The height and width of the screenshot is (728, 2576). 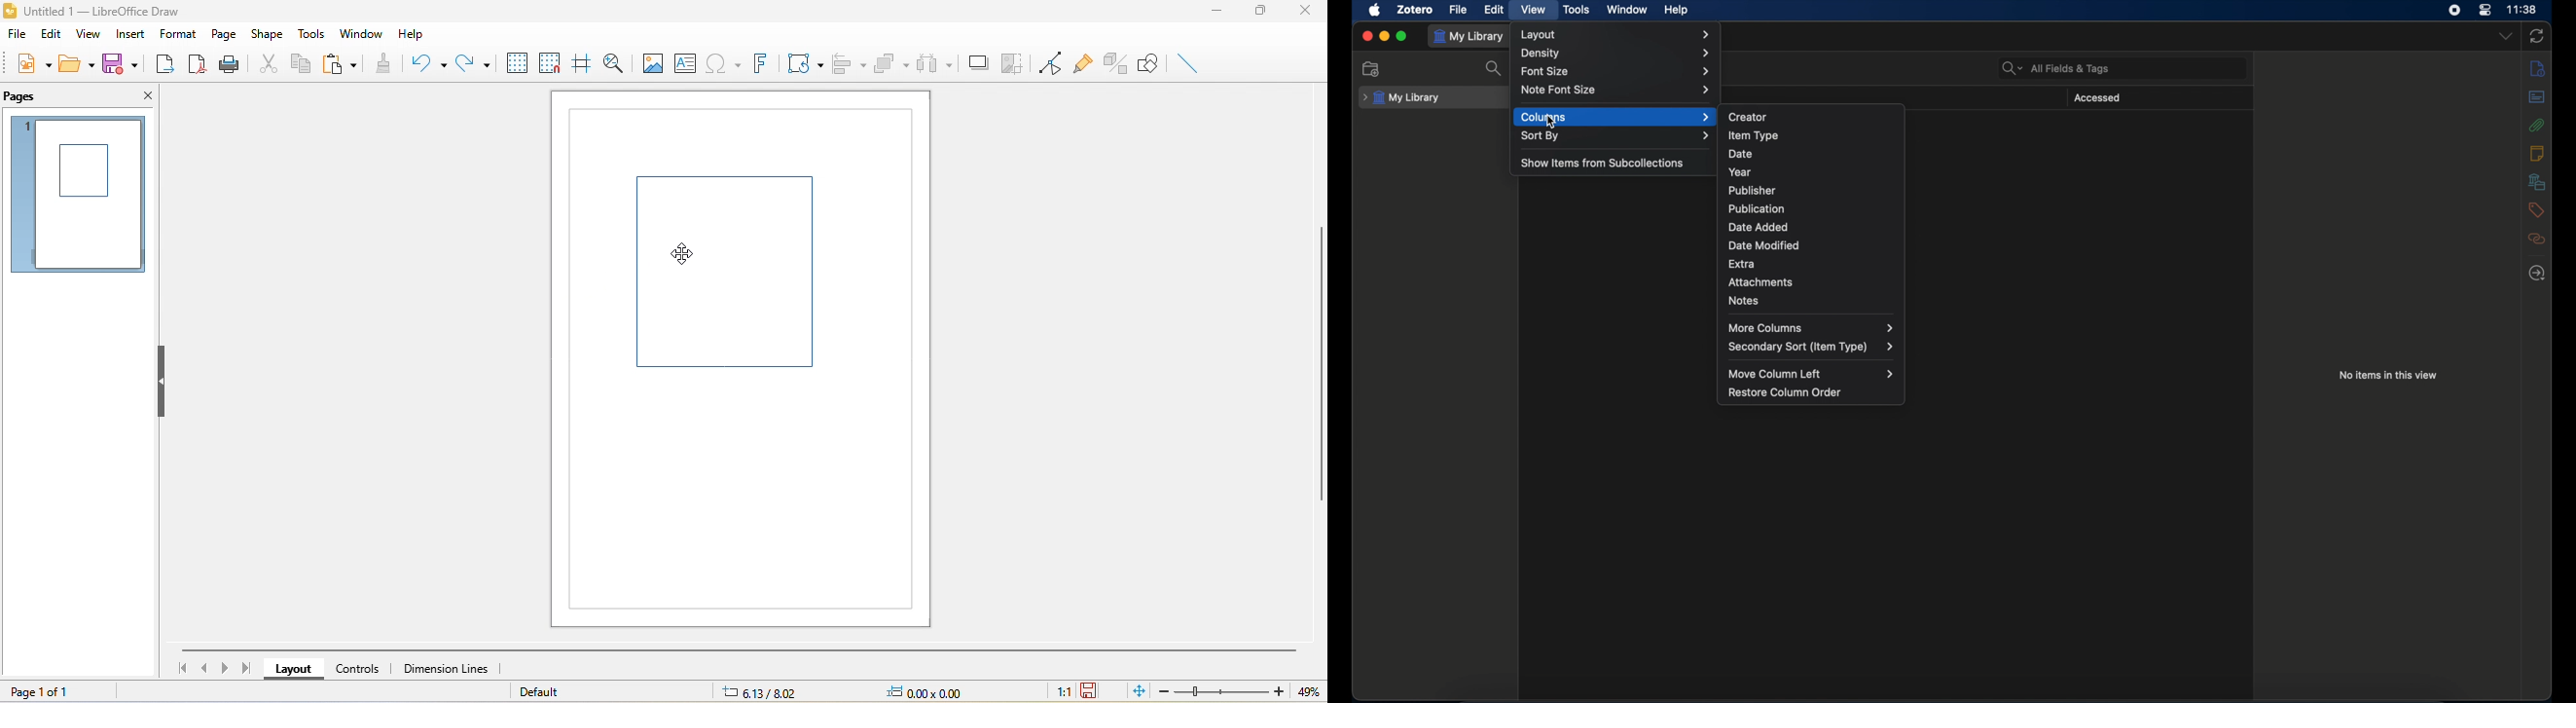 What do you see at coordinates (1553, 122) in the screenshot?
I see `cursor` at bounding box center [1553, 122].